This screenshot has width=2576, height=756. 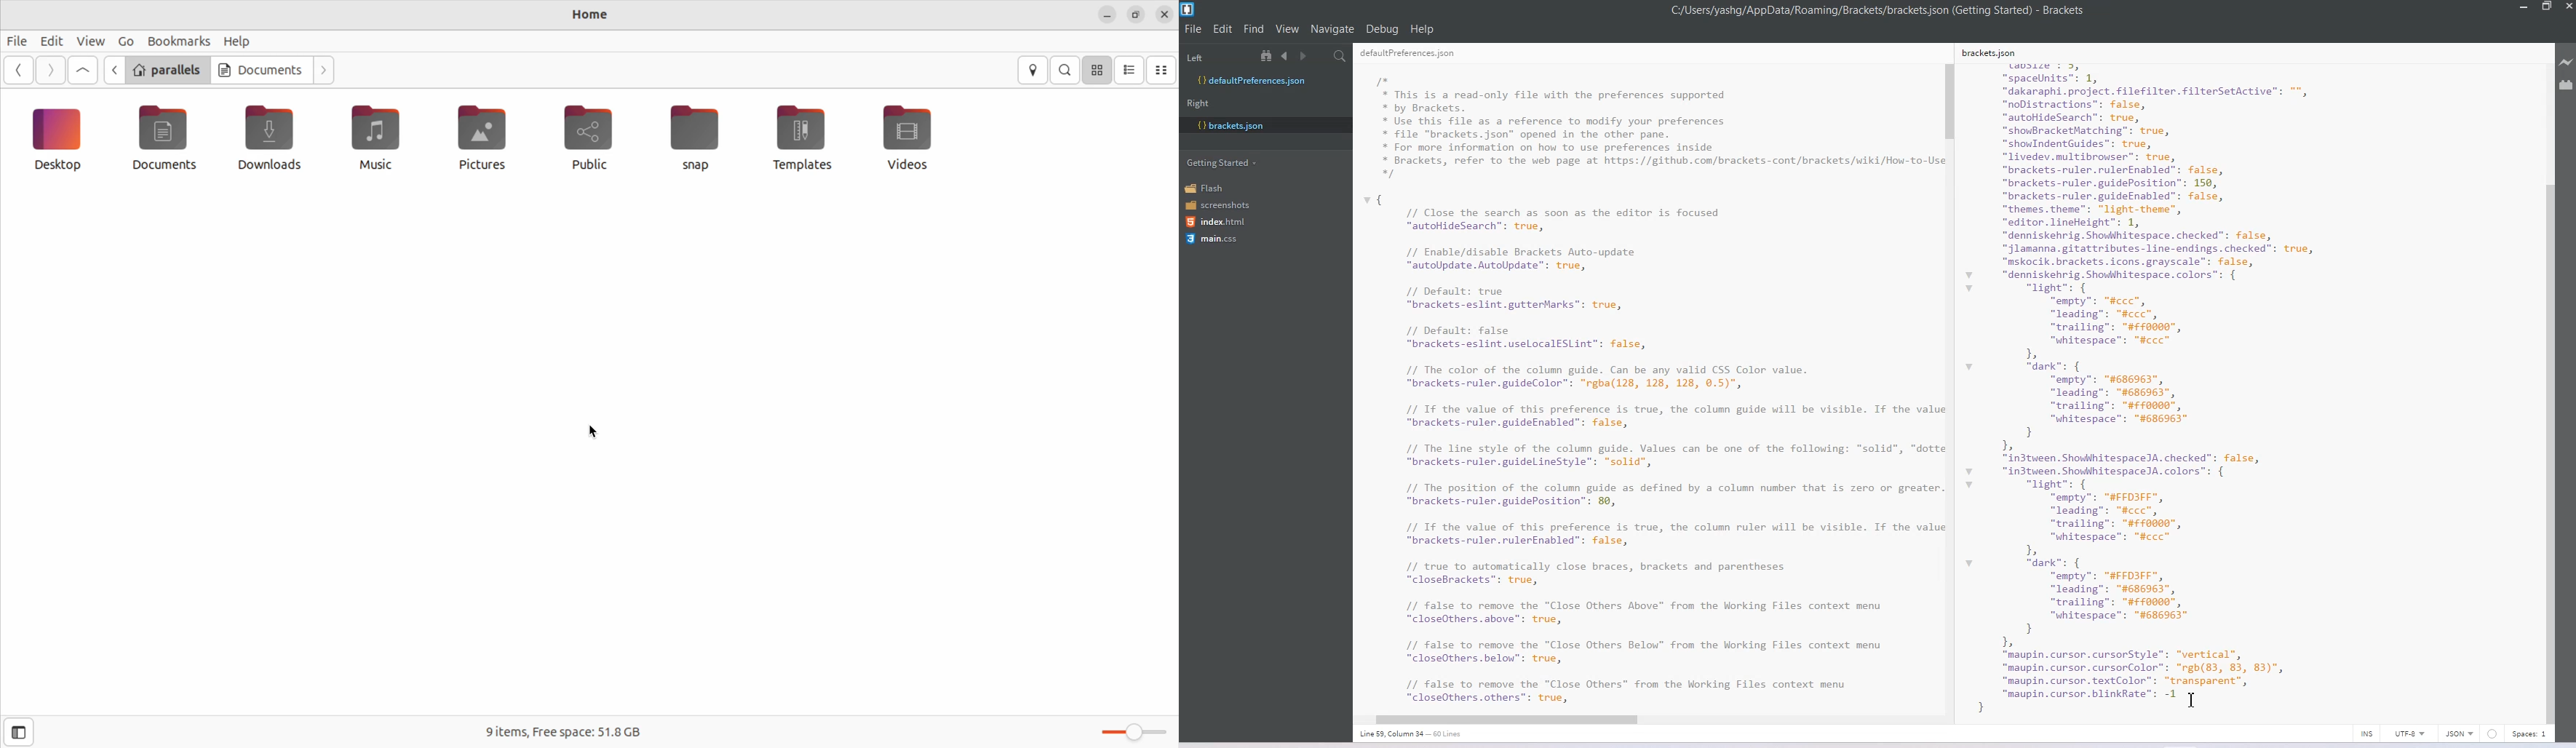 What do you see at coordinates (2567, 8) in the screenshot?
I see `Close` at bounding box center [2567, 8].